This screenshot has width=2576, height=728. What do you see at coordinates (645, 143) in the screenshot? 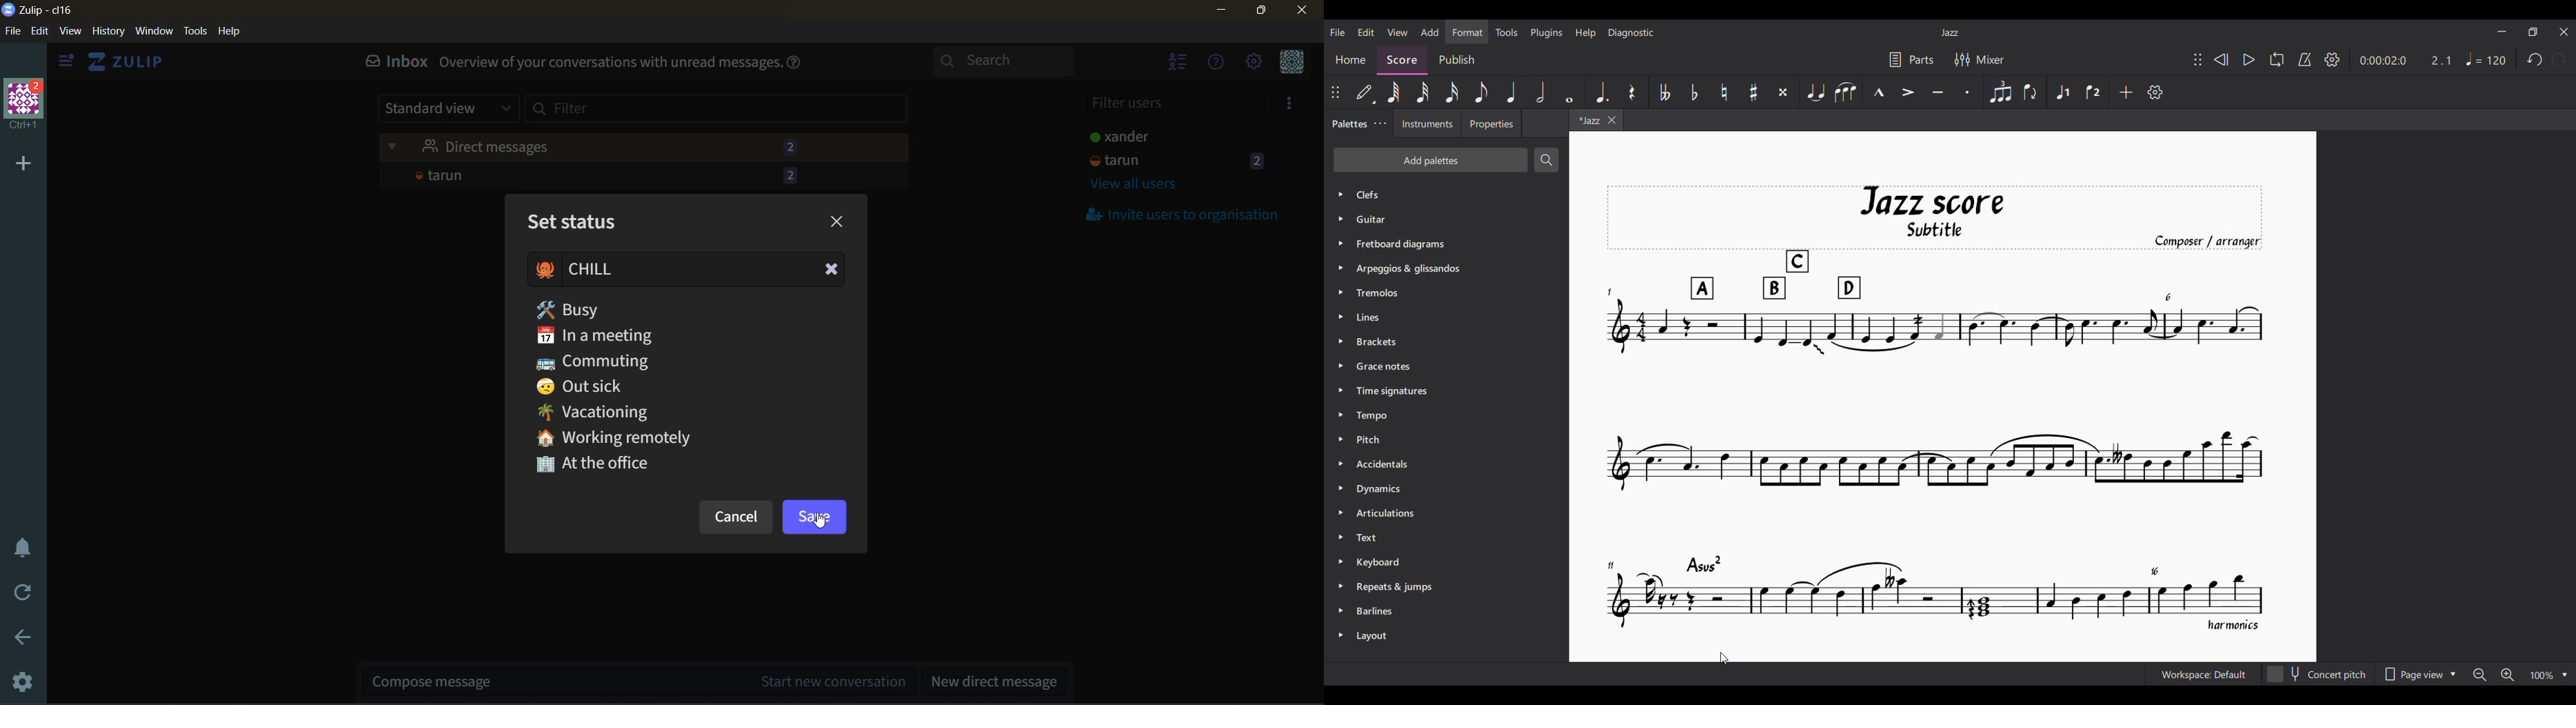
I see `unread messages` at bounding box center [645, 143].